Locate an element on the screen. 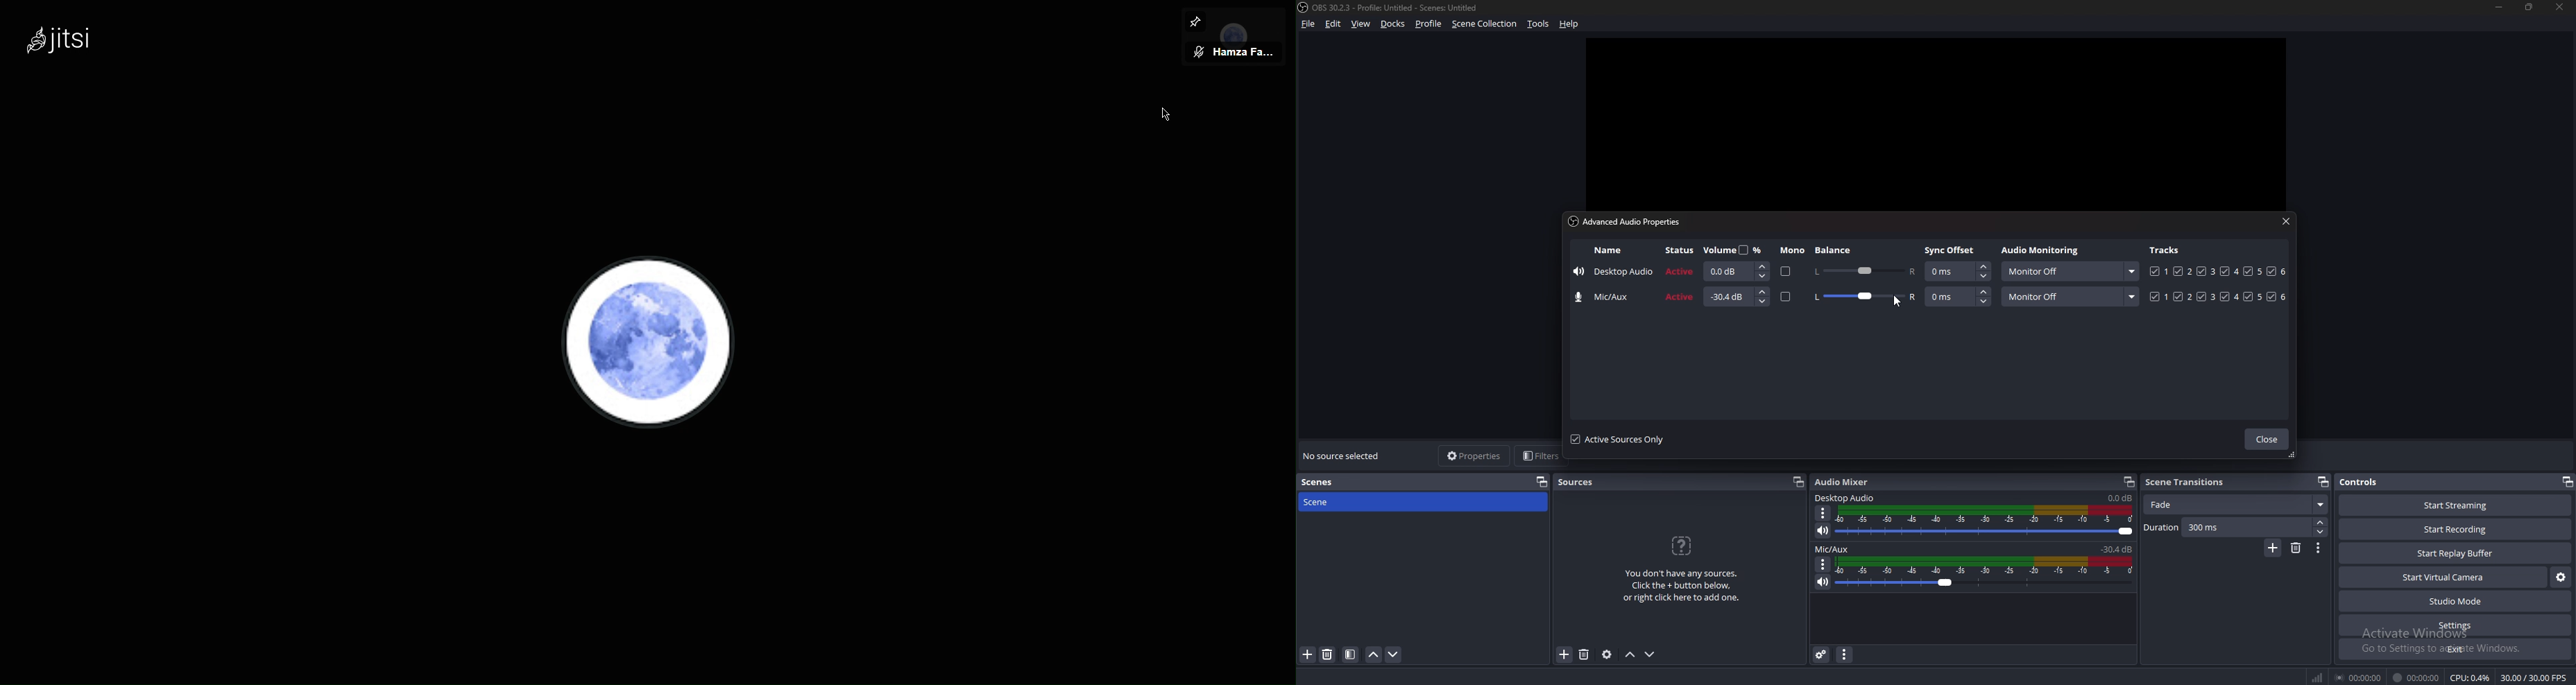  pop out is located at coordinates (1541, 482).